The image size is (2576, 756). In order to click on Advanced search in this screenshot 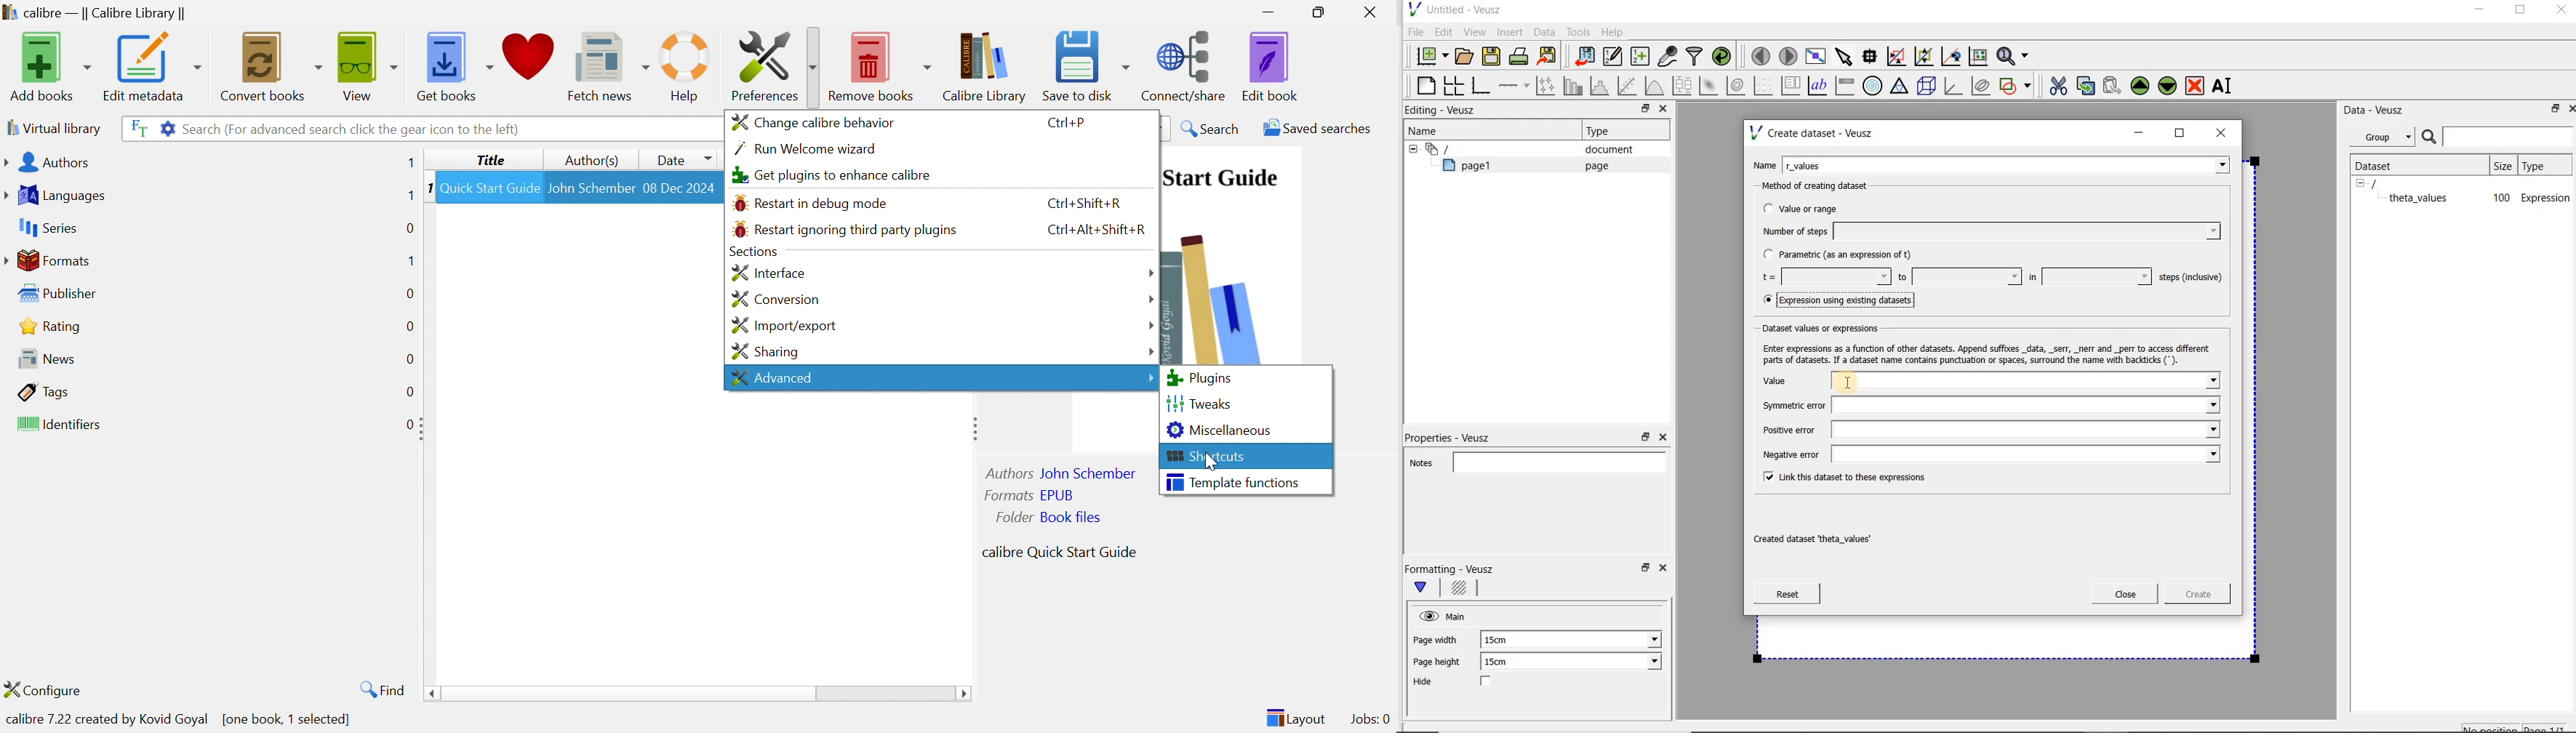, I will do `click(167, 127)`.